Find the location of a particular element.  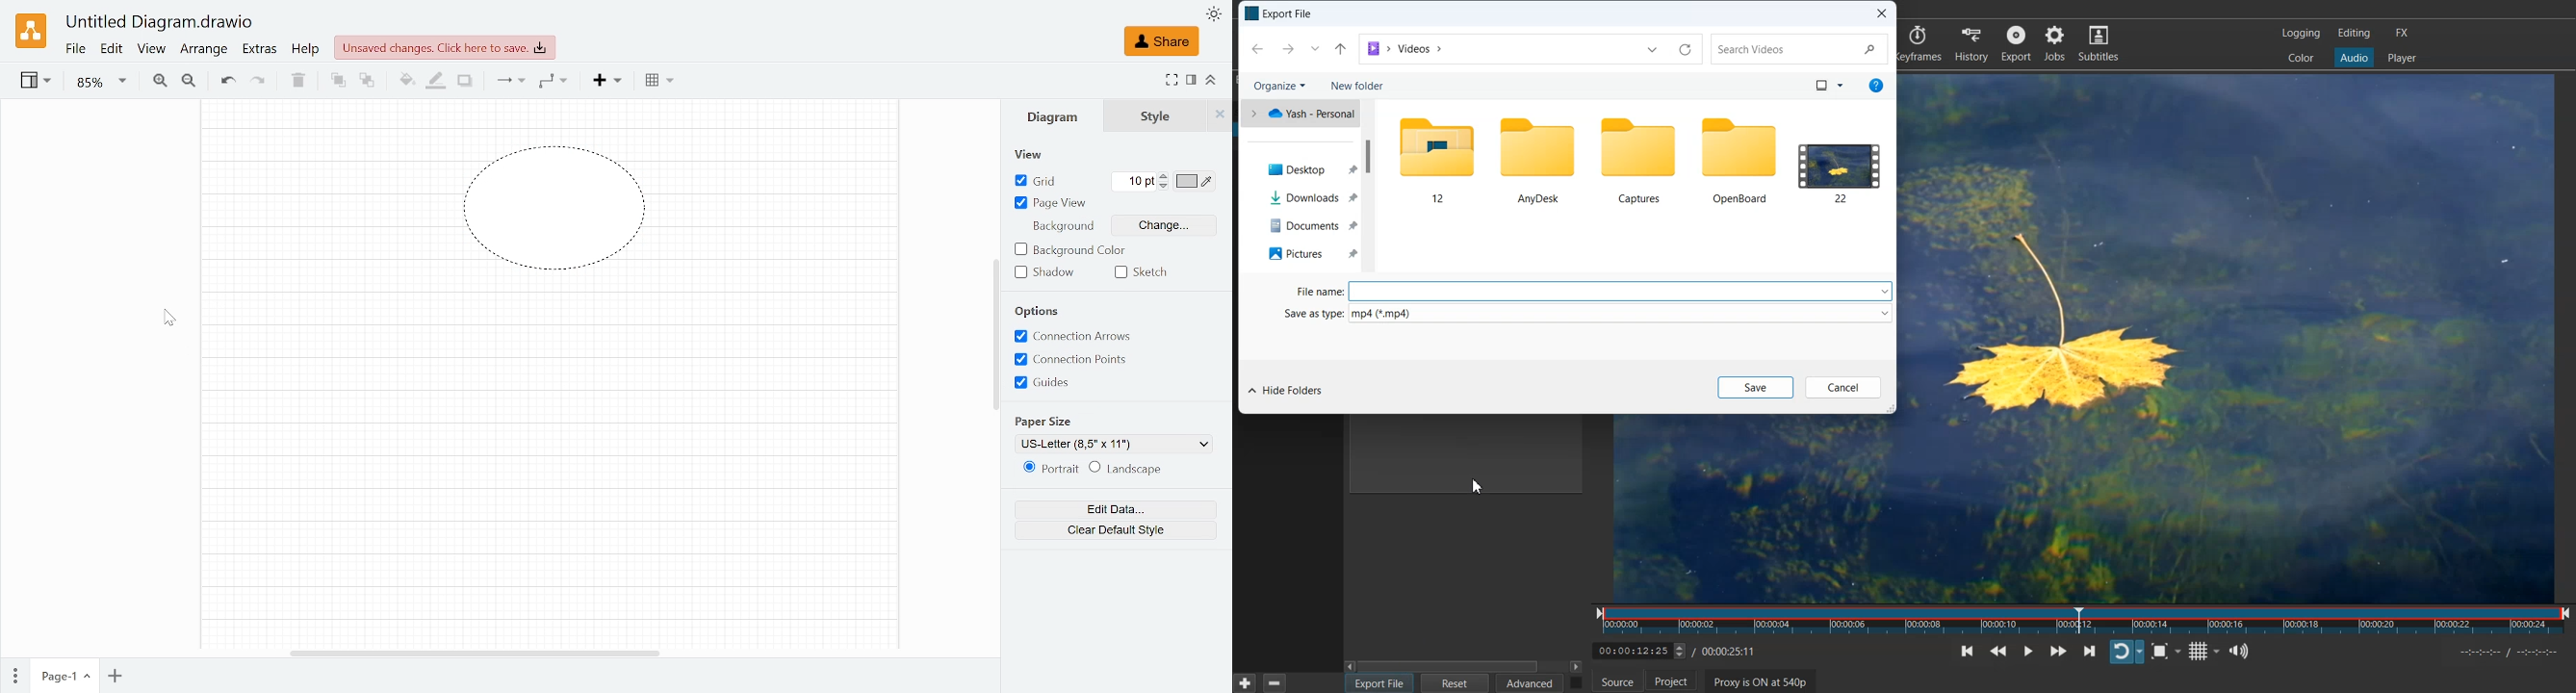

Grid color is located at coordinates (1194, 182).